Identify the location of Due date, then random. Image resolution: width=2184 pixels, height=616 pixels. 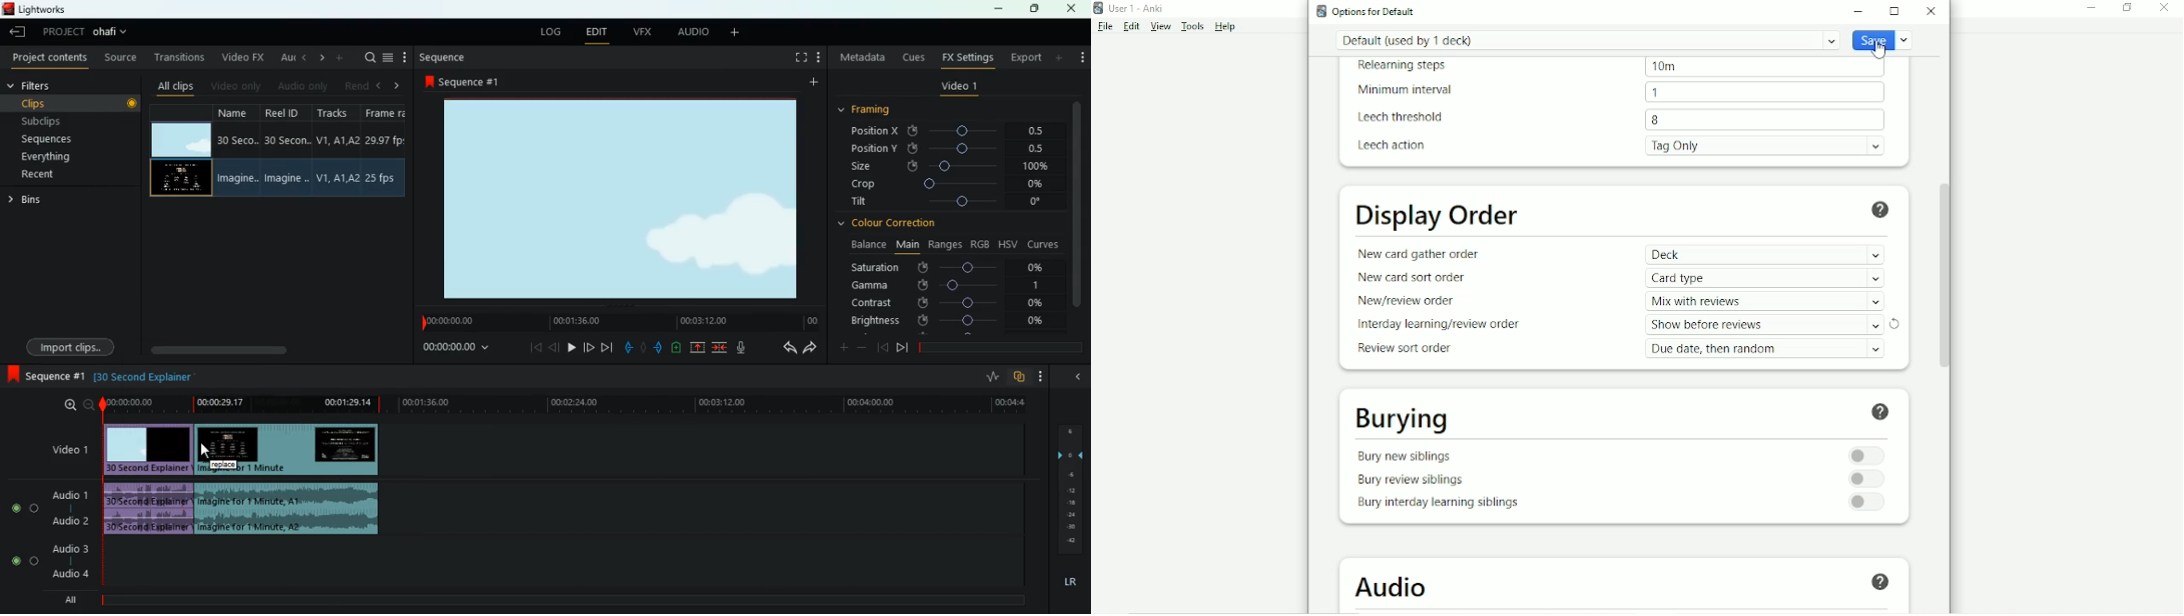
(1768, 350).